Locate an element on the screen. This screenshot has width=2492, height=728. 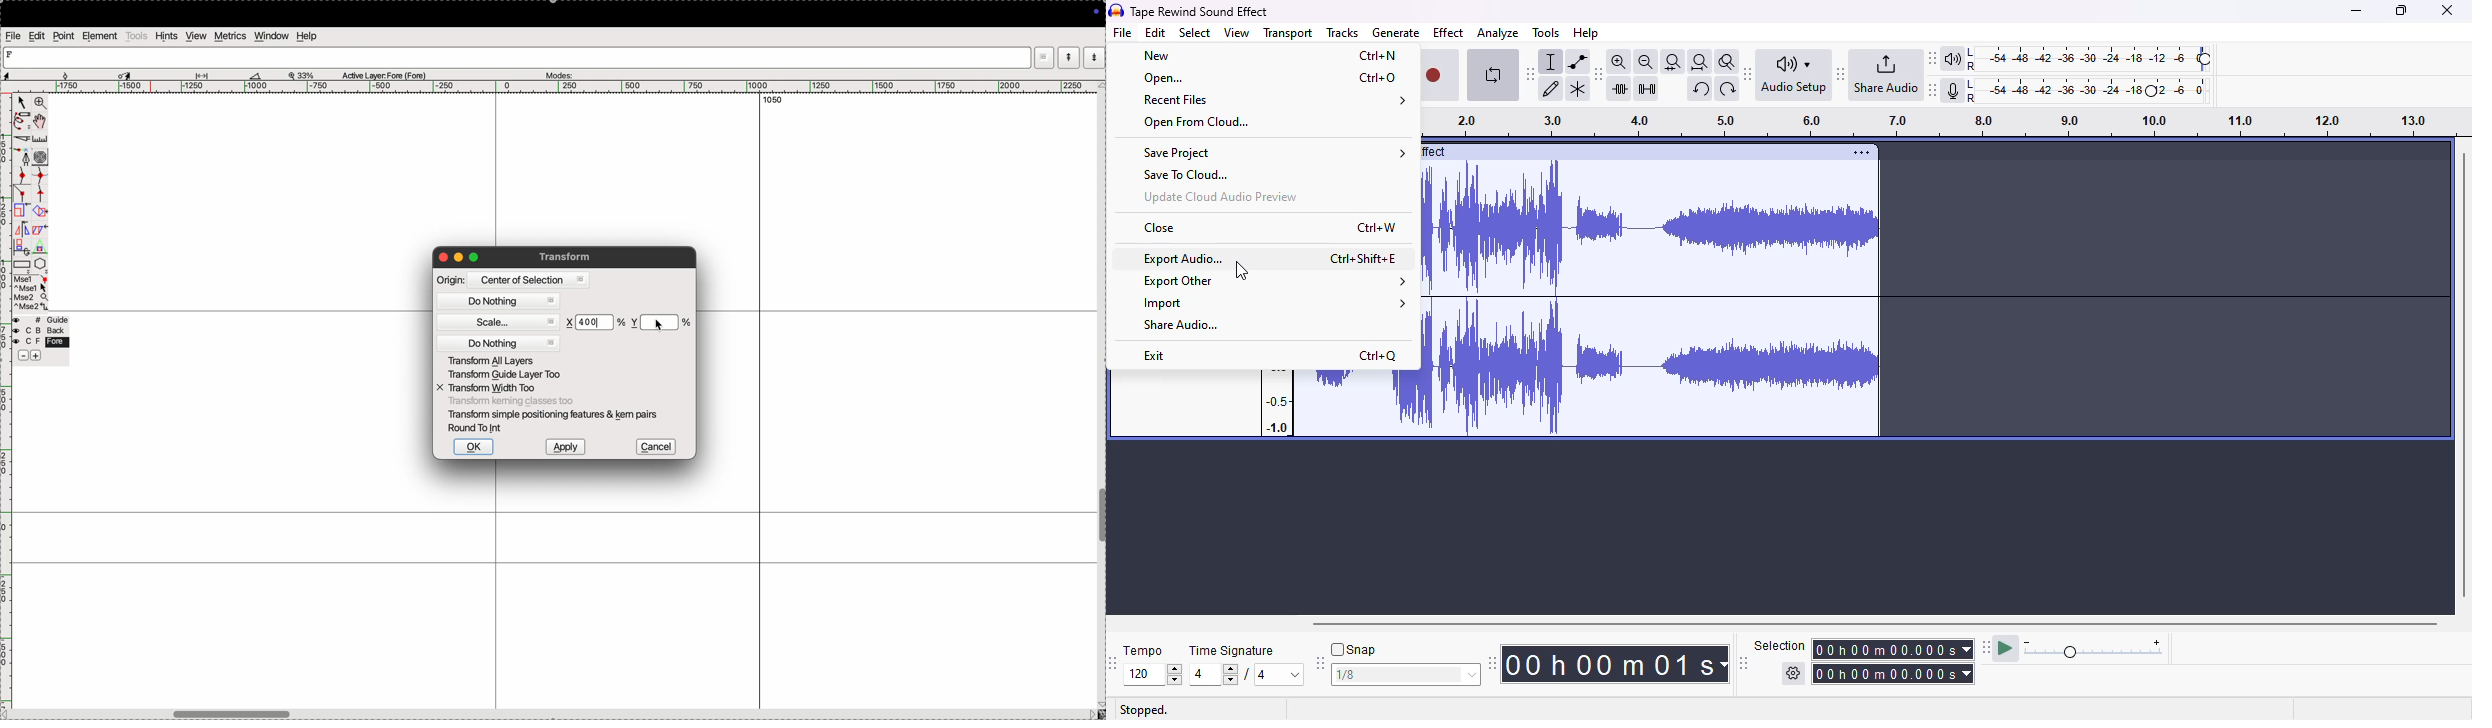
audacity snapping toolbar is located at coordinates (1399, 661).